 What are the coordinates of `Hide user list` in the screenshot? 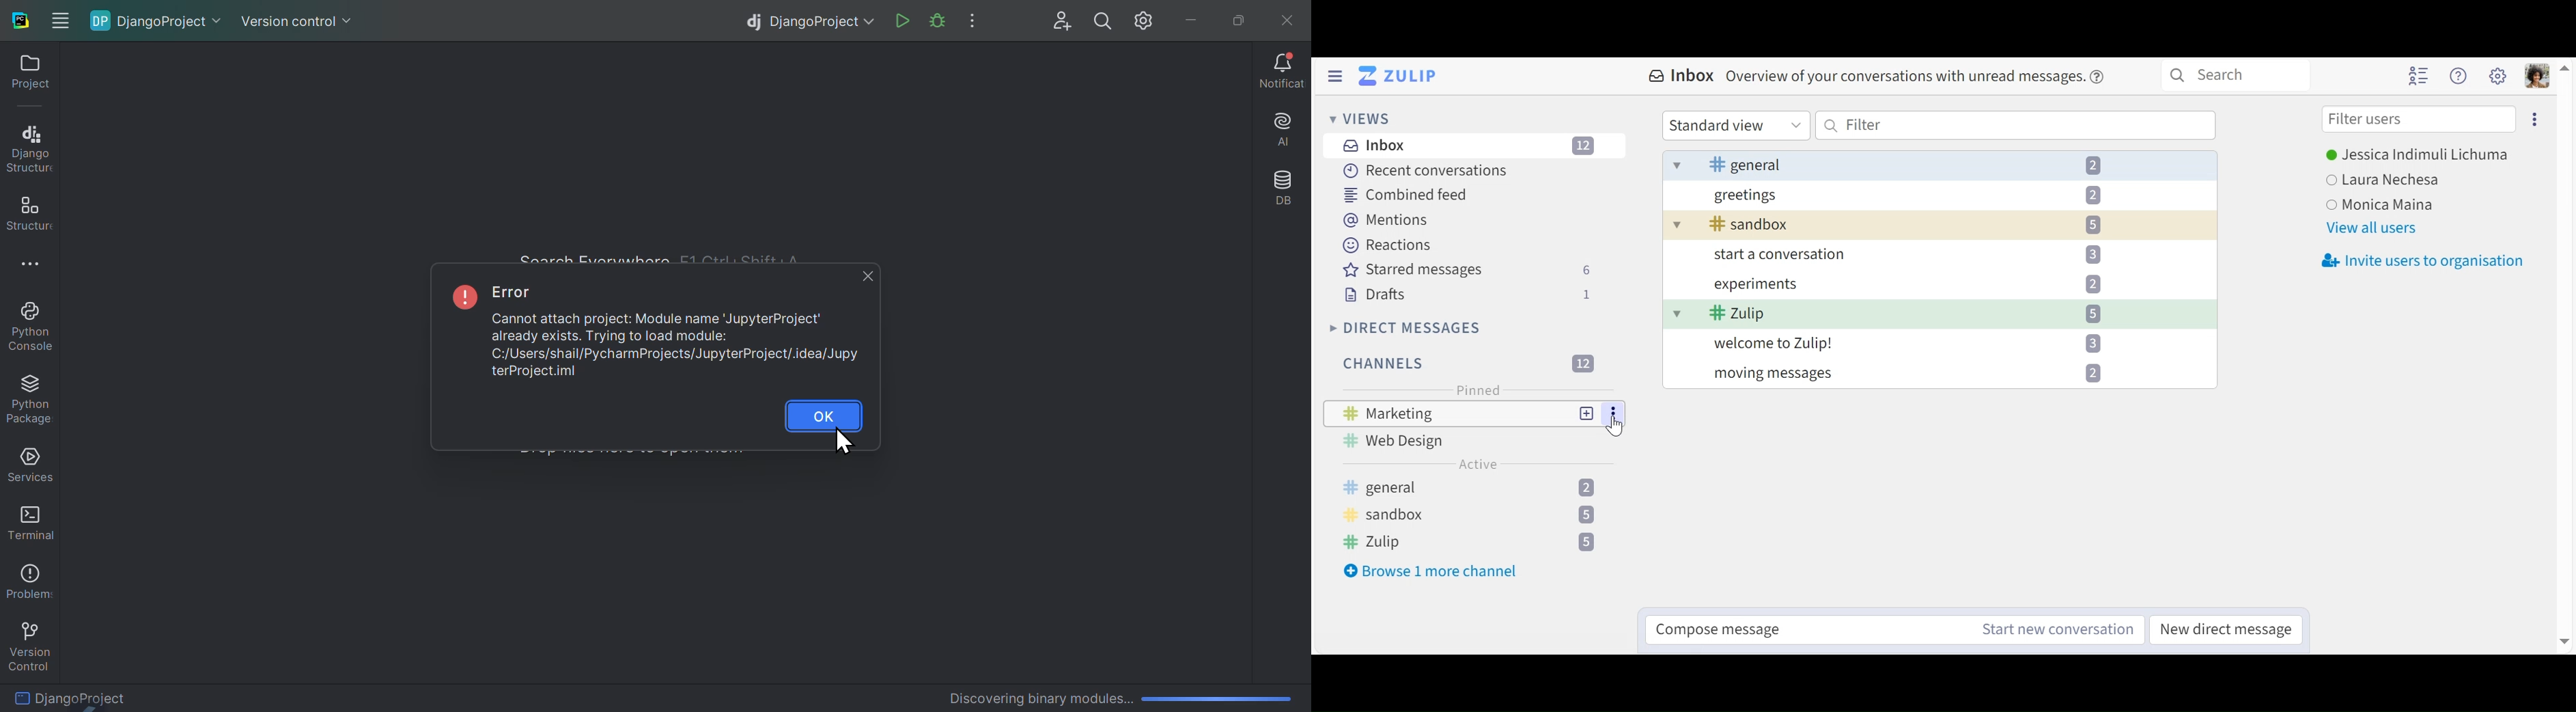 It's located at (2420, 76).